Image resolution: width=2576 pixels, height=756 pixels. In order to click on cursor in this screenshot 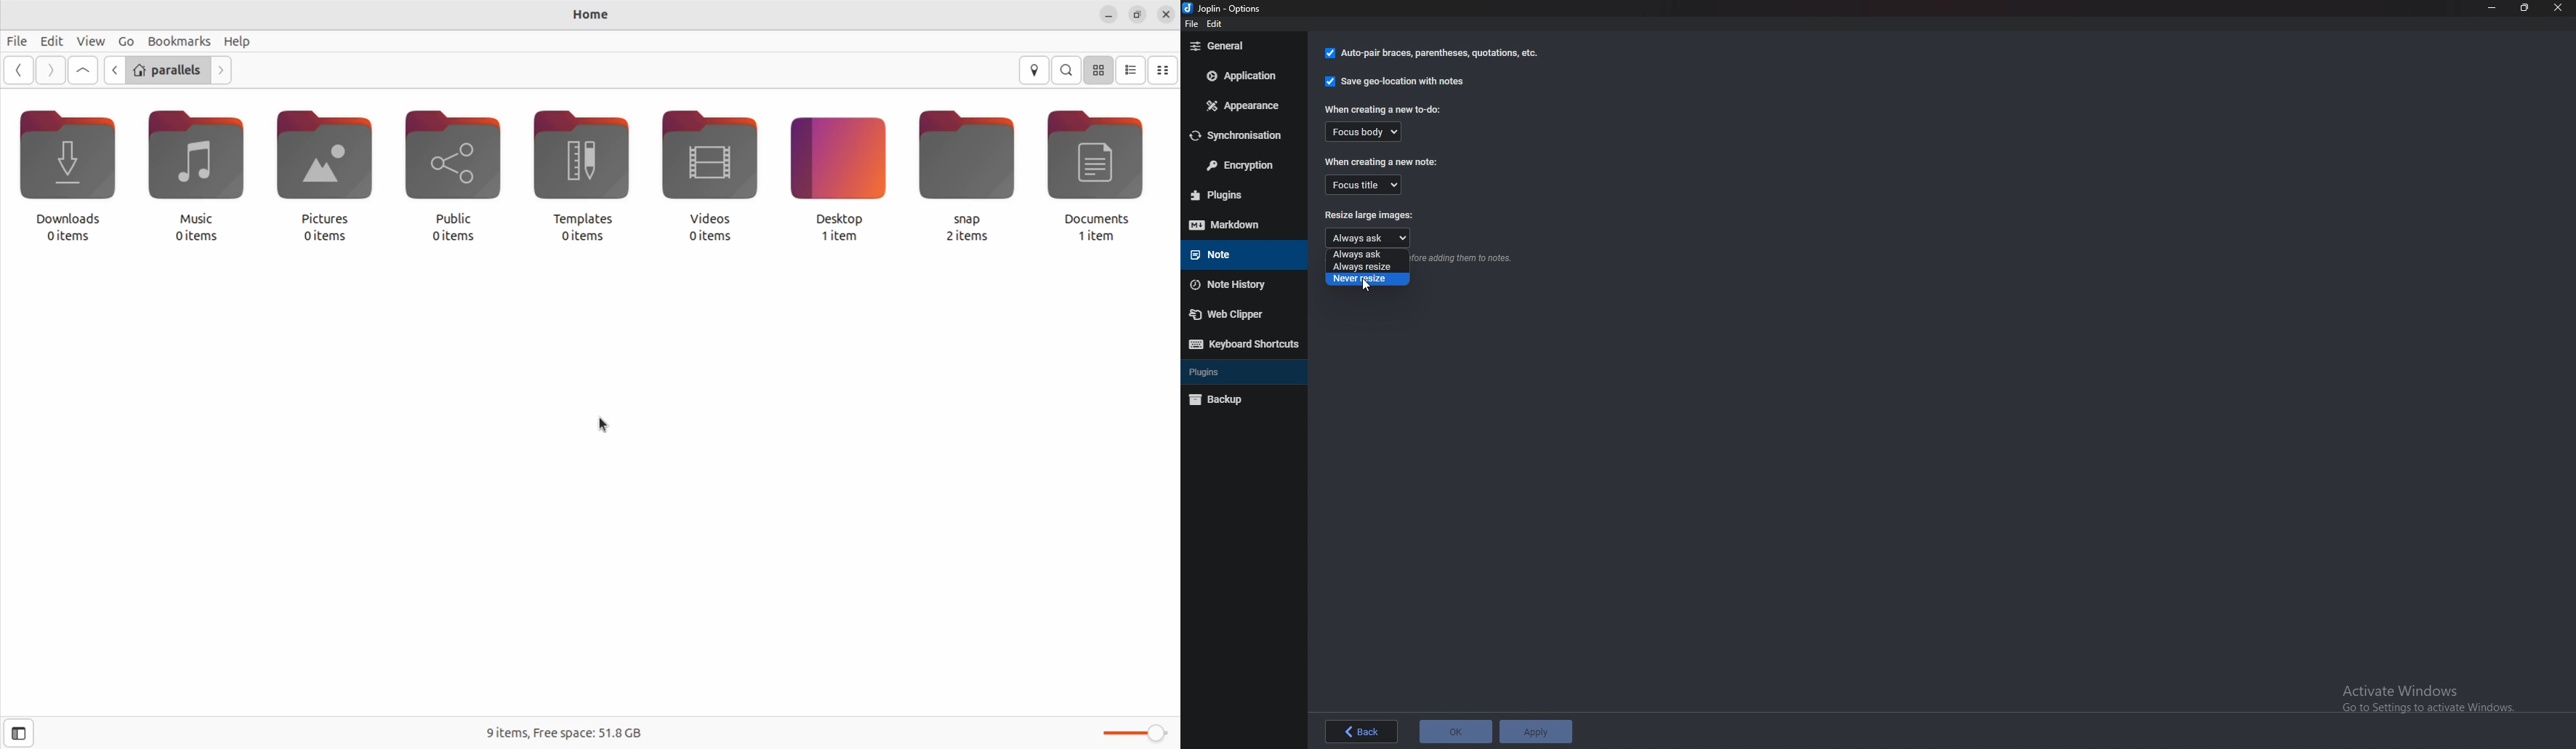, I will do `click(605, 424)`.